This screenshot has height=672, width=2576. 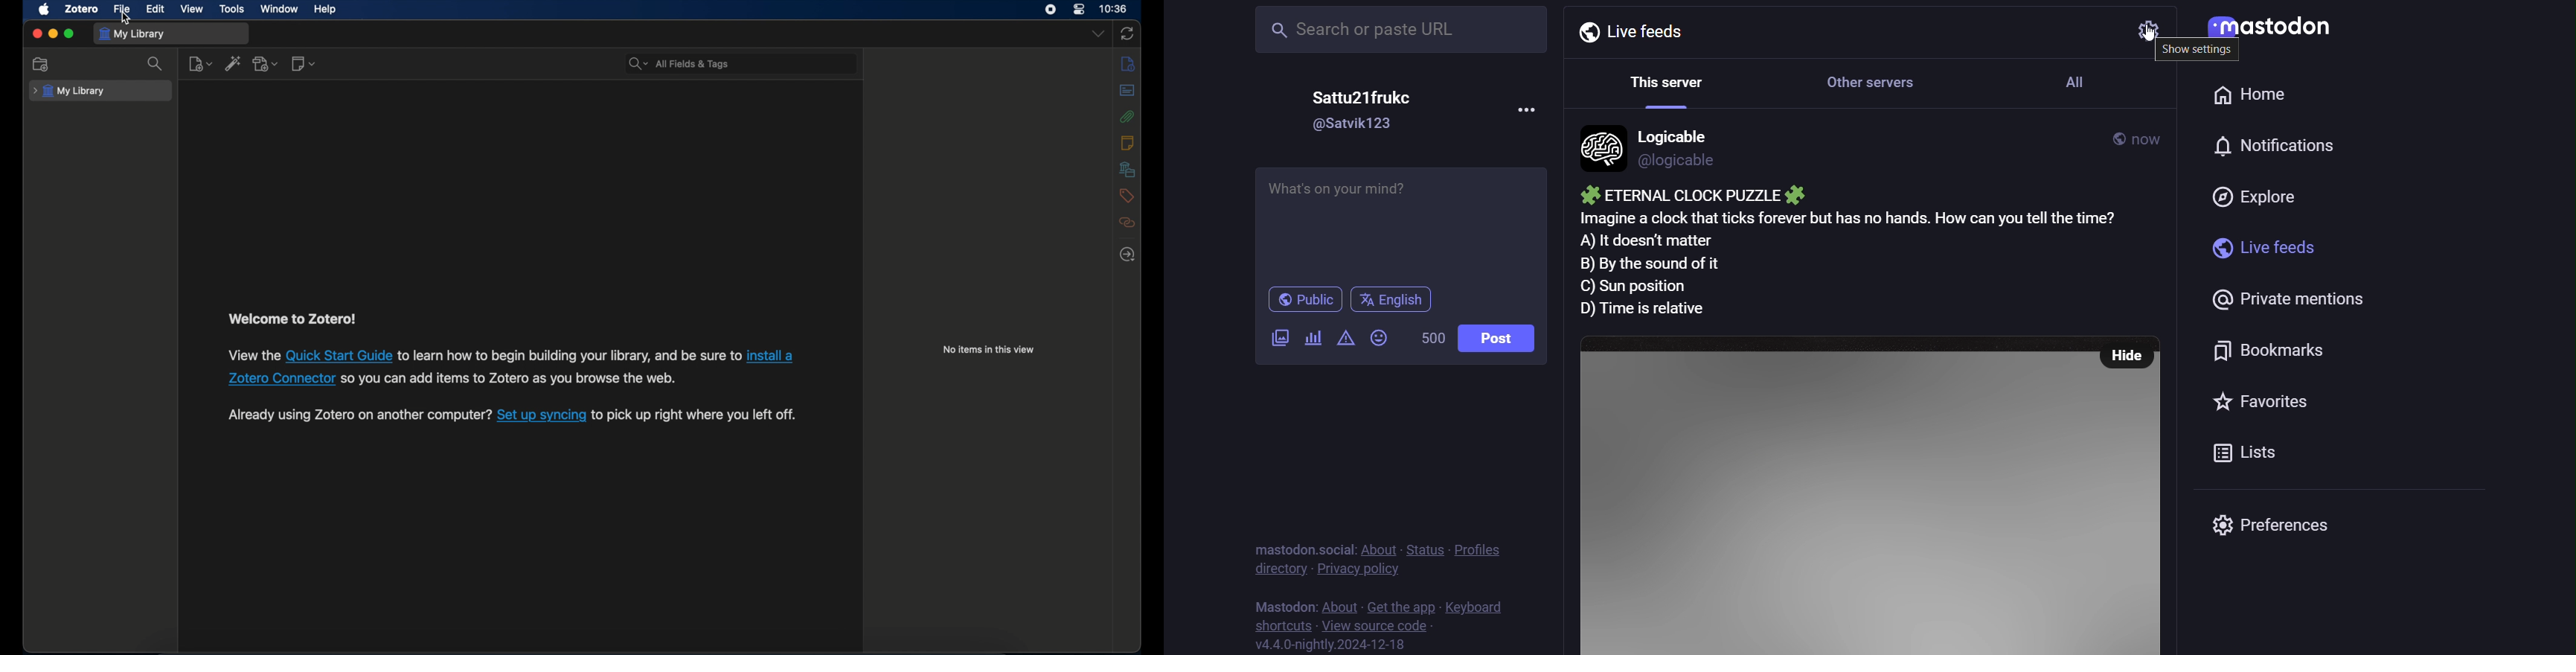 What do you see at coordinates (1128, 90) in the screenshot?
I see `abstract` at bounding box center [1128, 90].